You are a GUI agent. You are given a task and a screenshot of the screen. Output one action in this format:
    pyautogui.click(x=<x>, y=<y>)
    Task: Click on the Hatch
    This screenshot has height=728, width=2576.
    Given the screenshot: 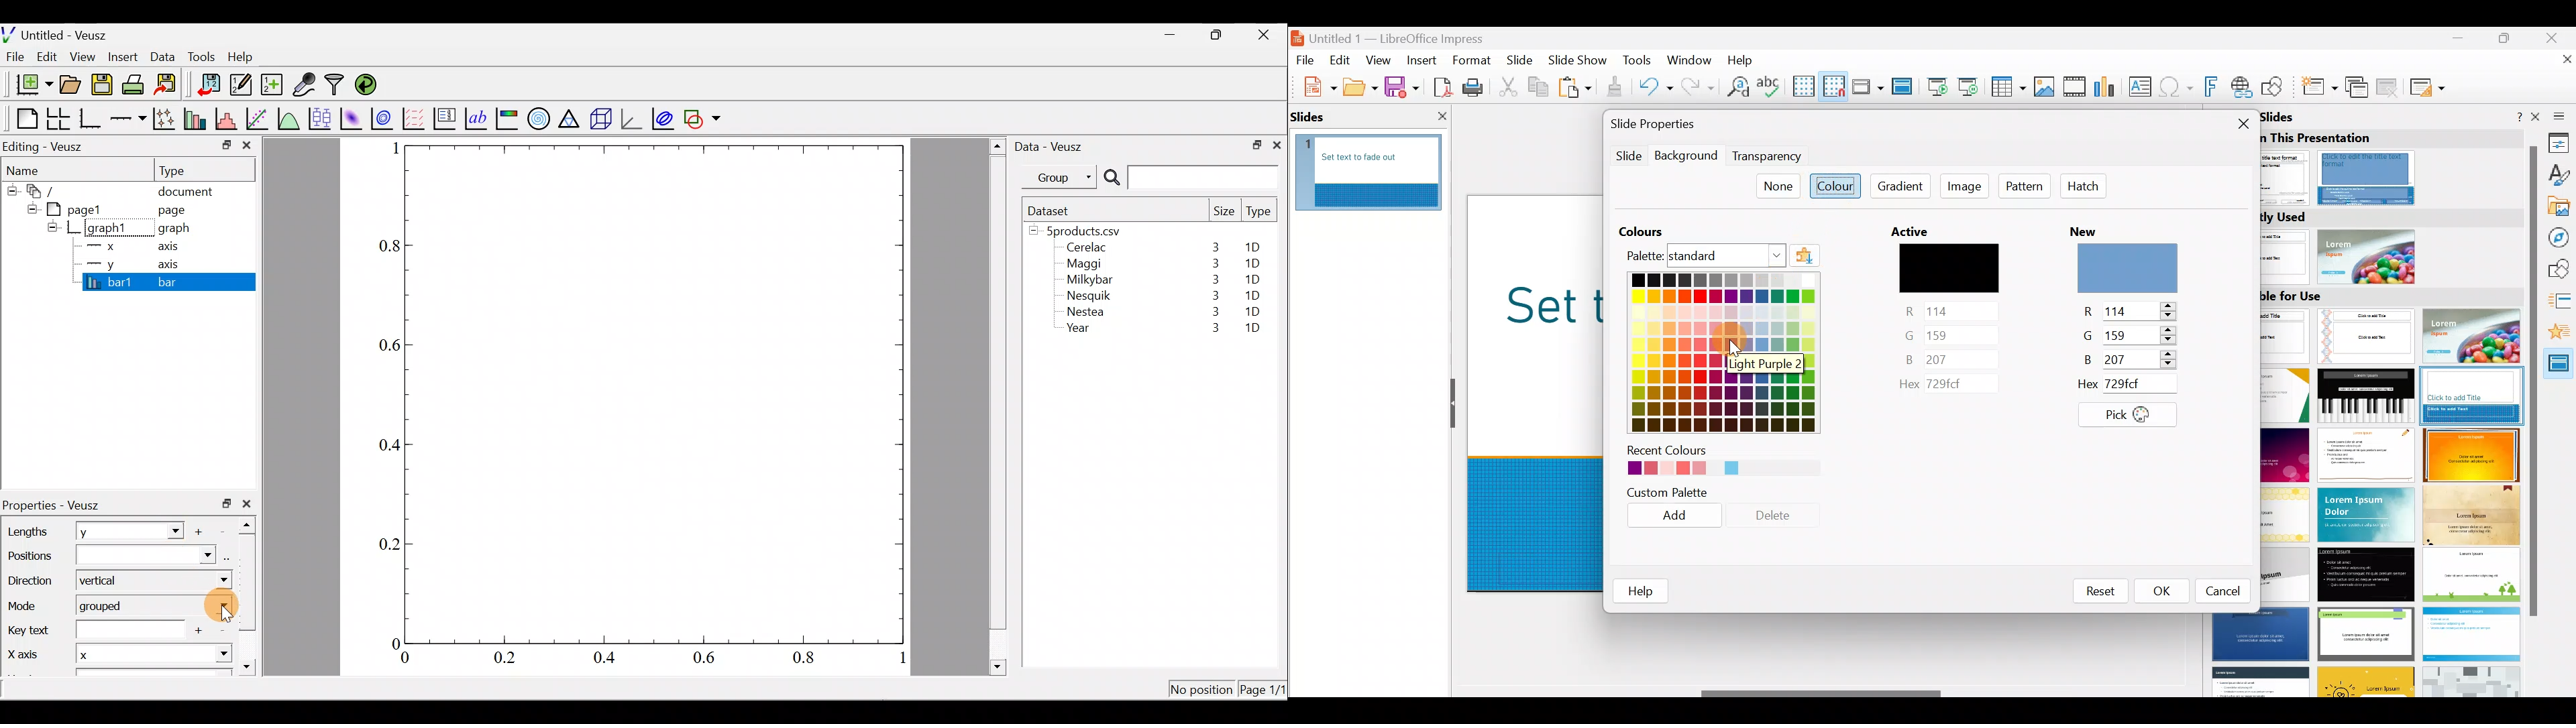 What is the action you would take?
    pyautogui.click(x=2084, y=188)
    